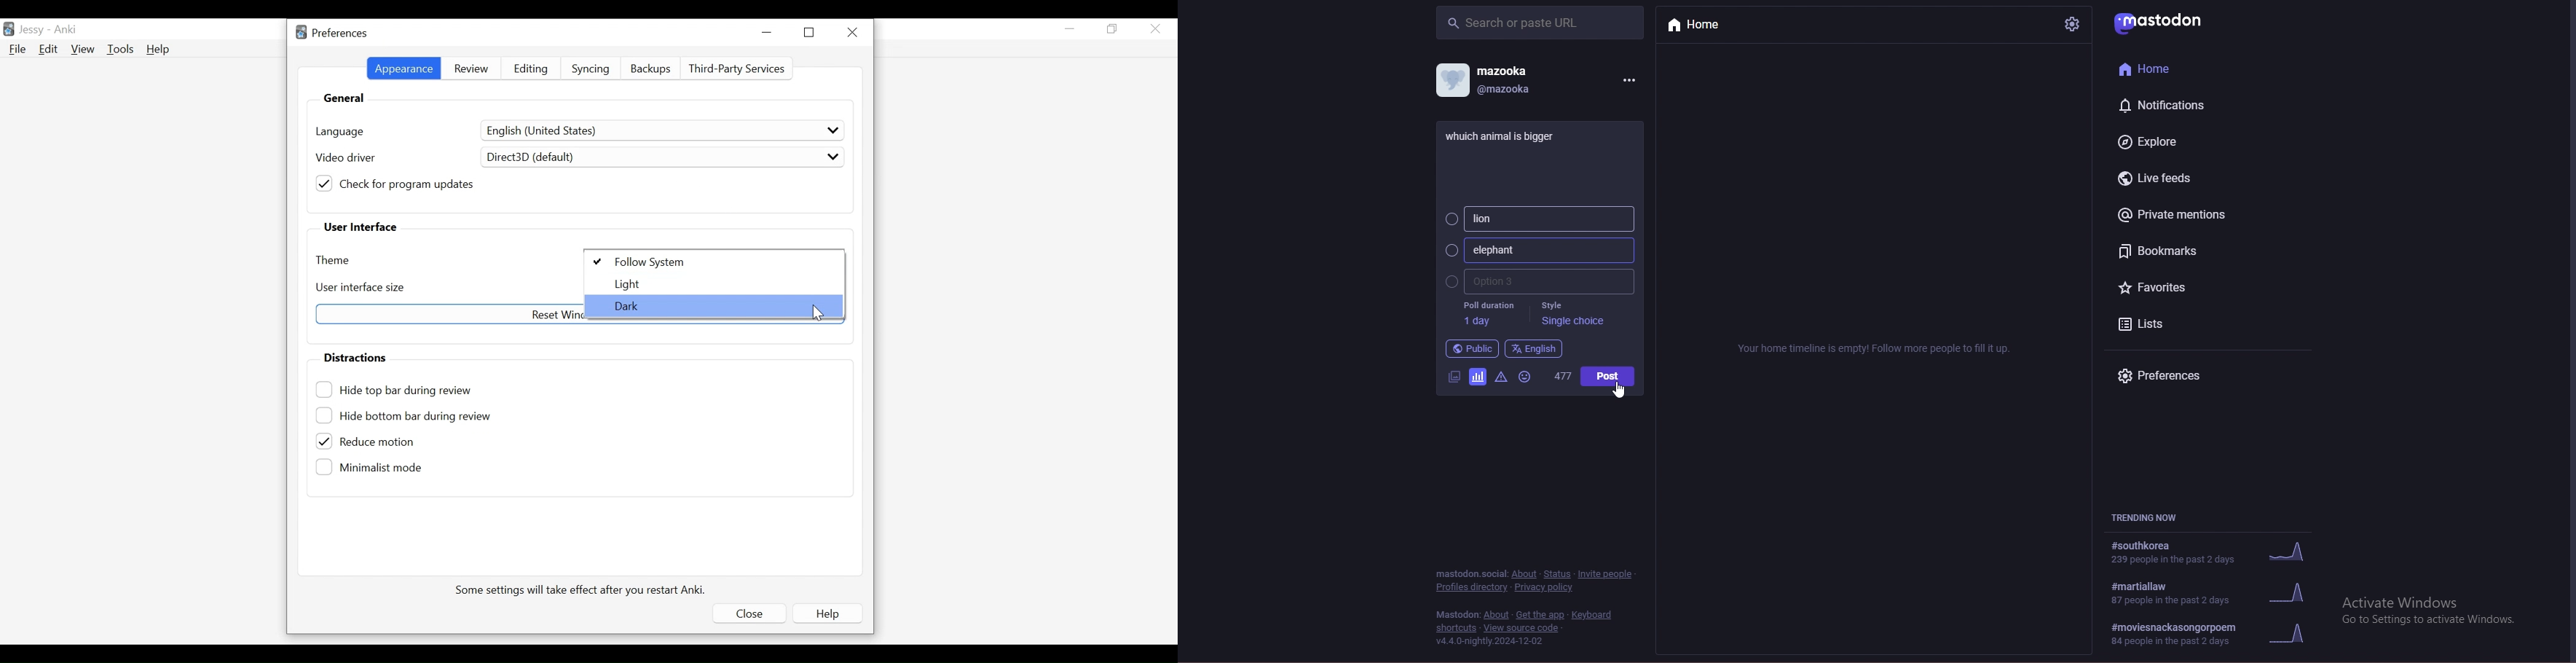 This screenshot has width=2576, height=672. I want to click on home, so click(1708, 26).